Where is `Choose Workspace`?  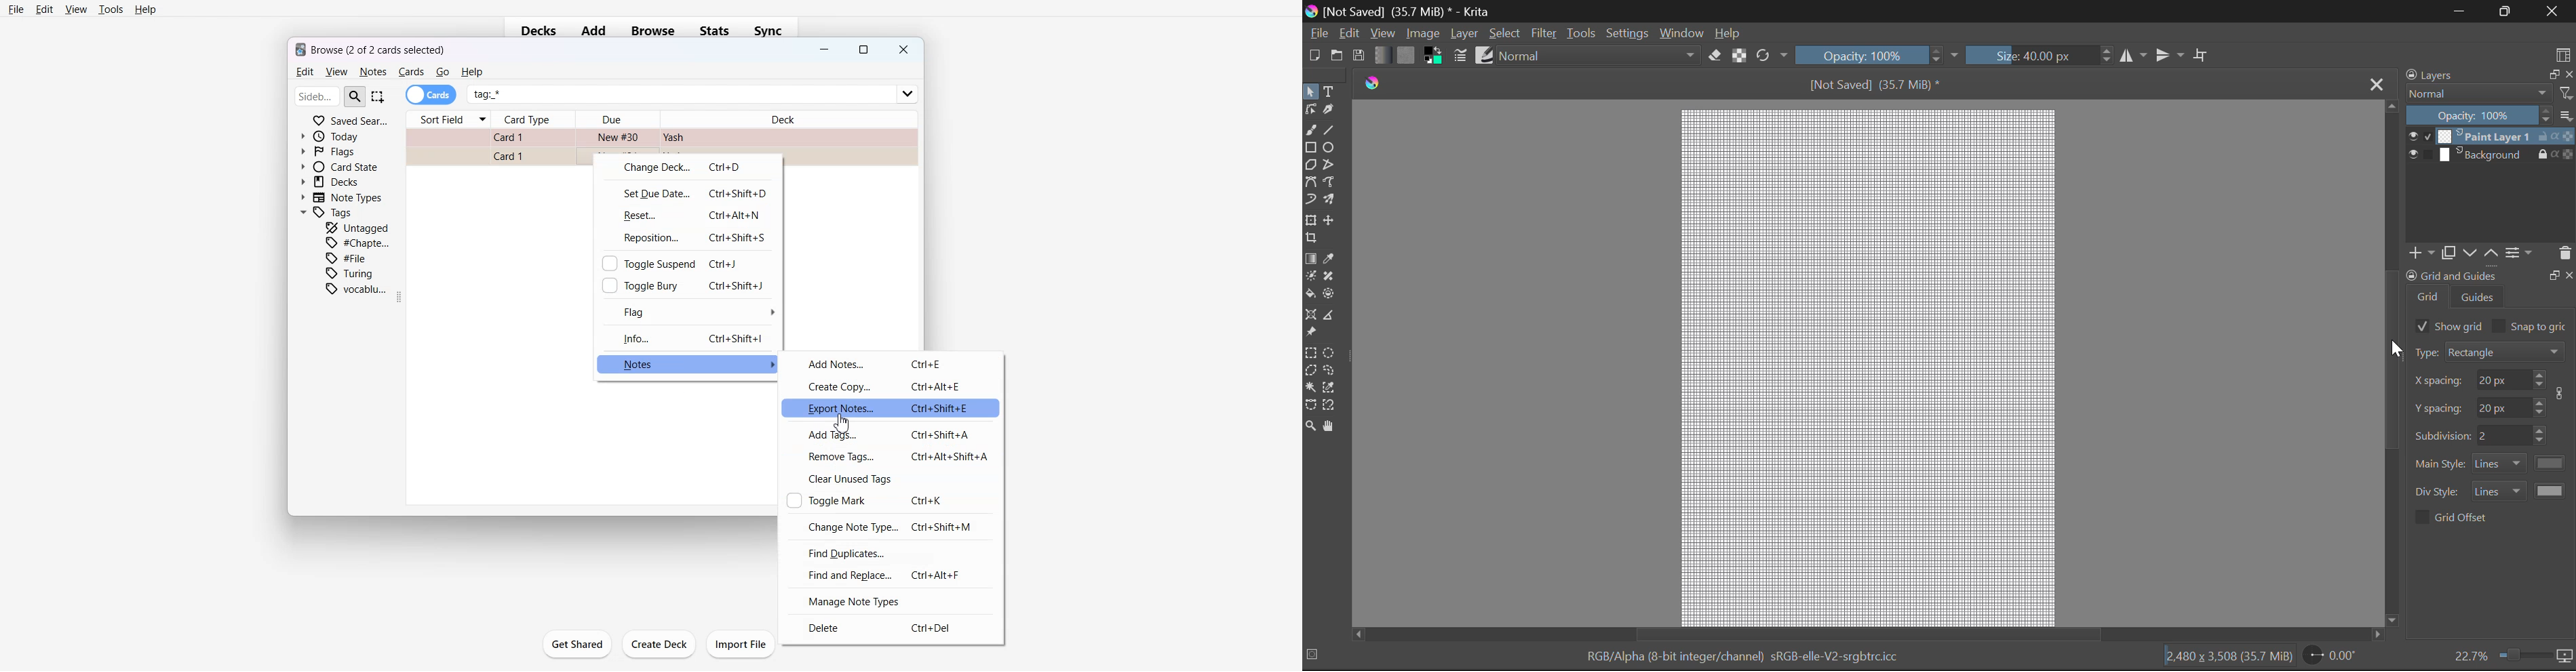 Choose Workspace is located at coordinates (2563, 54).